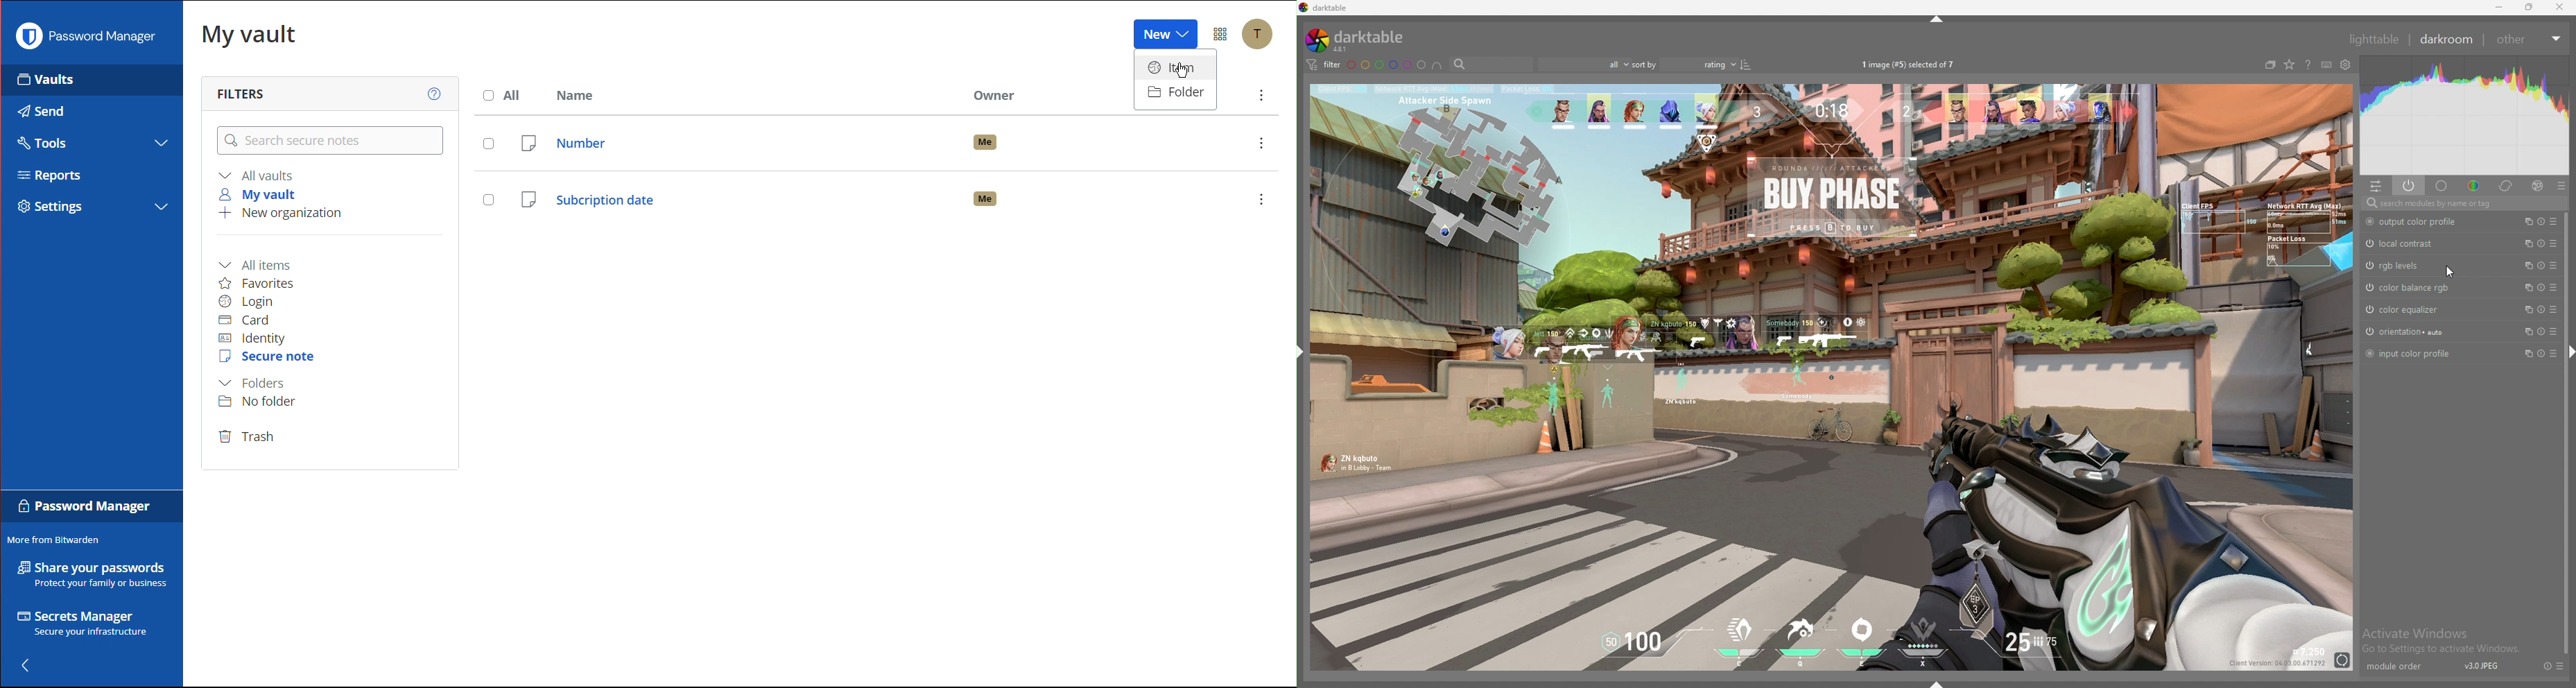  I want to click on Secure note, so click(268, 359).